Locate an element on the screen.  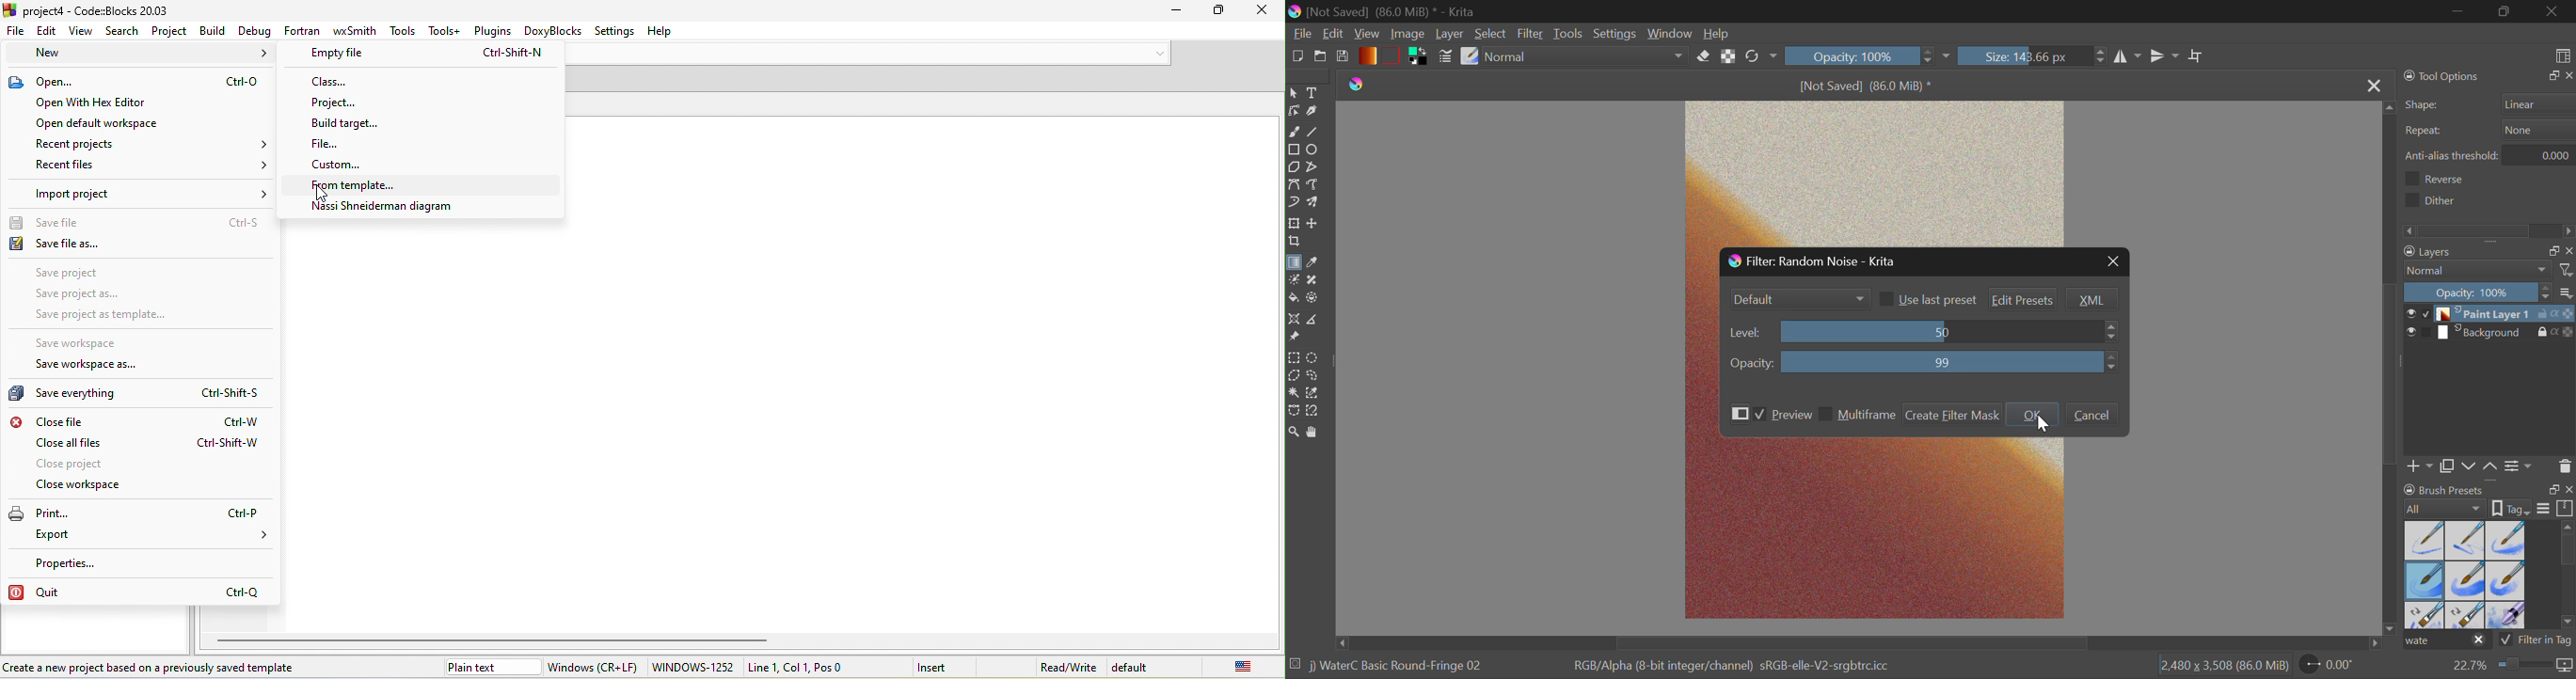
Blending Mode is located at coordinates (1588, 56).